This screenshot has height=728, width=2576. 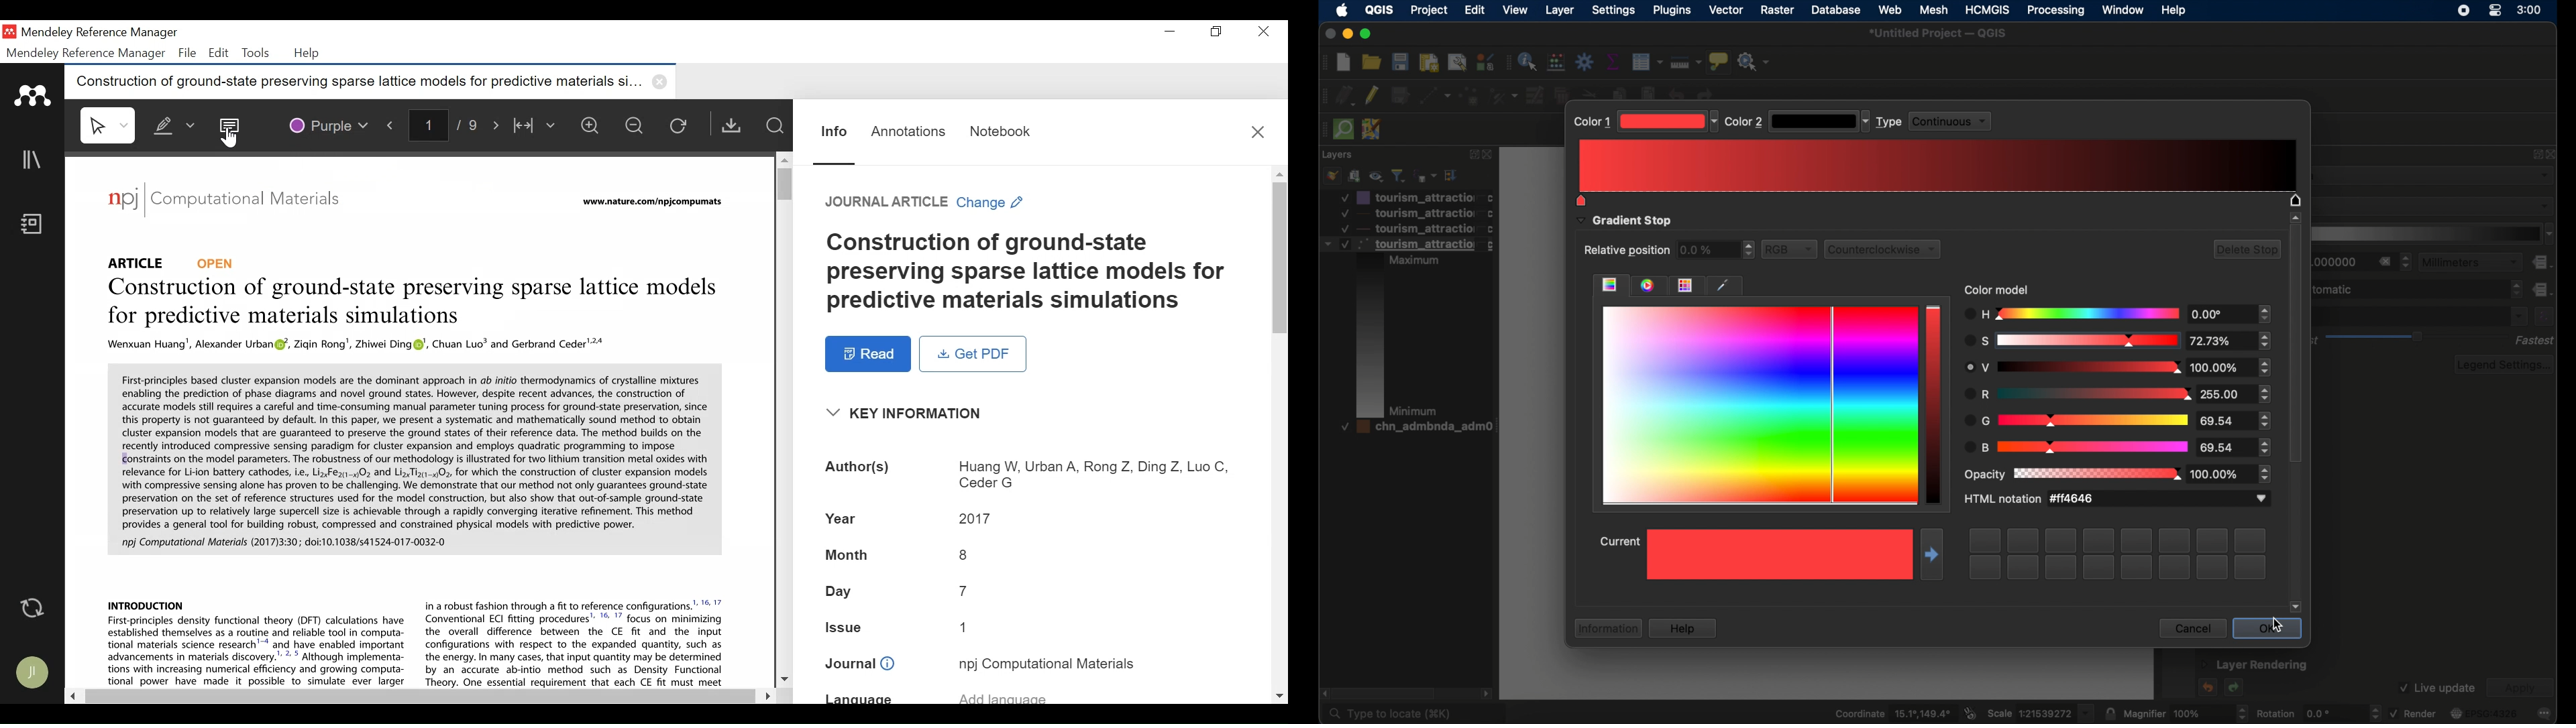 I want to click on Month, so click(x=1028, y=554).